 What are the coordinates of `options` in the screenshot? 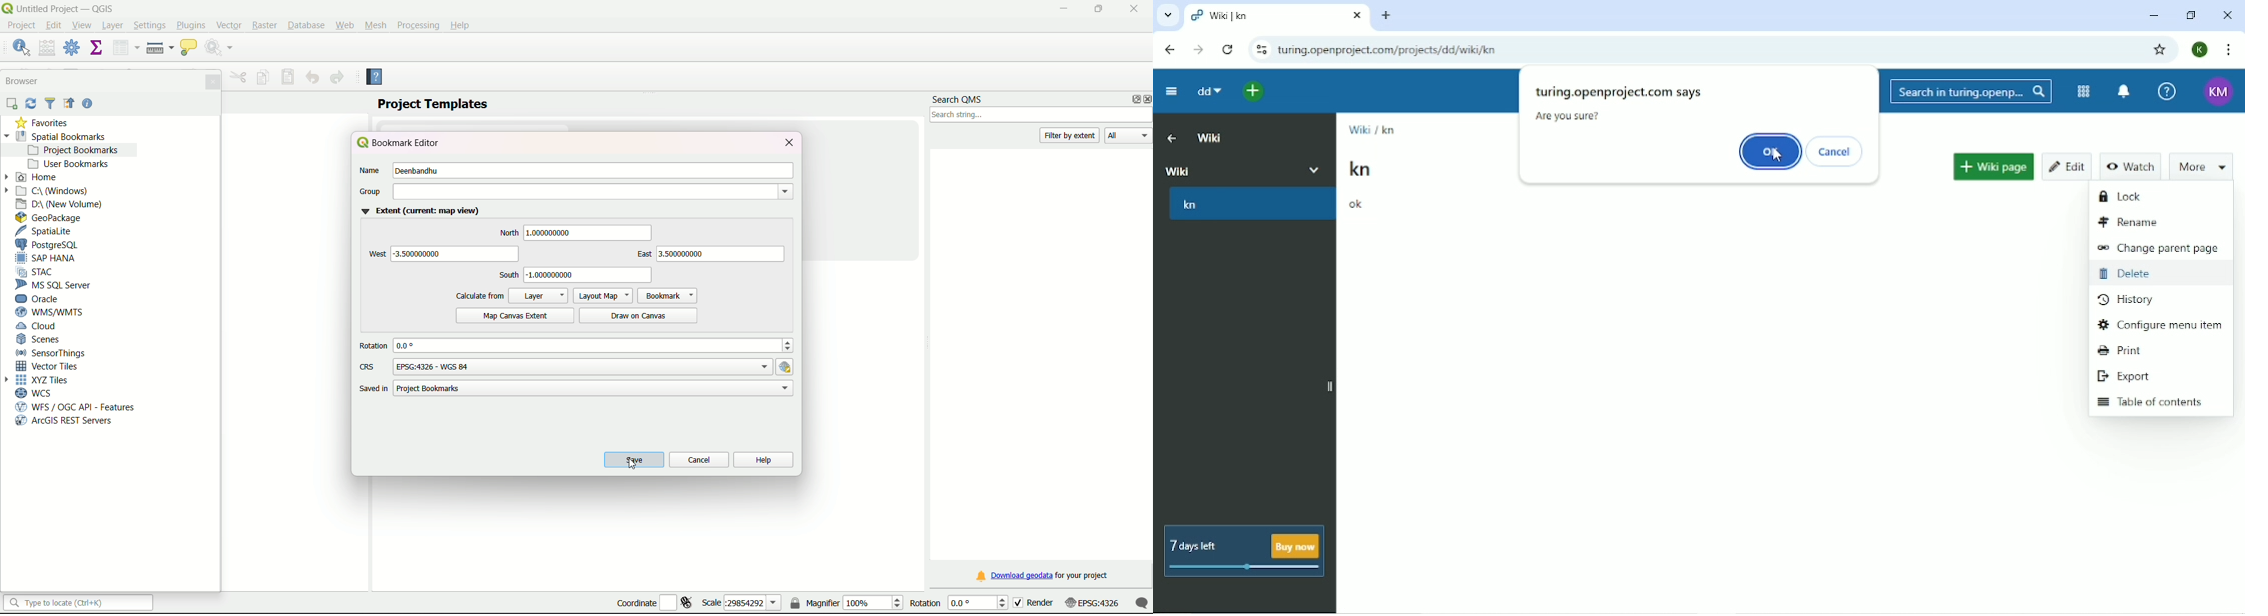 It's located at (1132, 99).